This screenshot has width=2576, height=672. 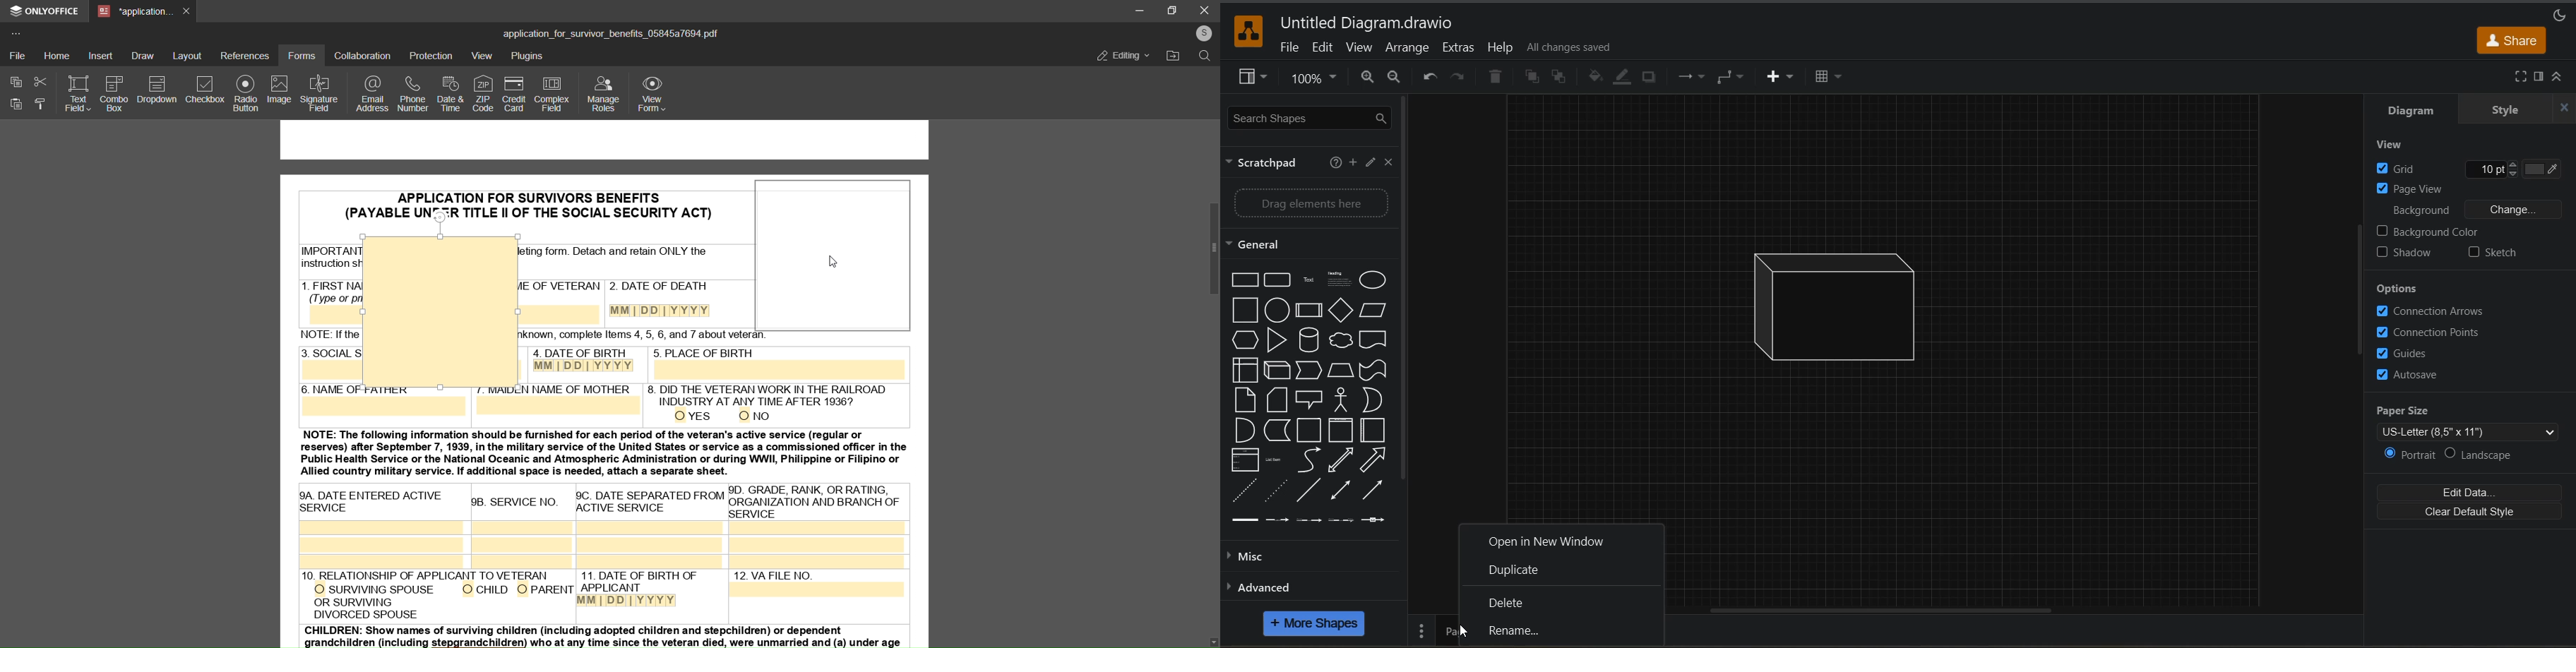 What do you see at coordinates (323, 87) in the screenshot?
I see `signature` at bounding box center [323, 87].